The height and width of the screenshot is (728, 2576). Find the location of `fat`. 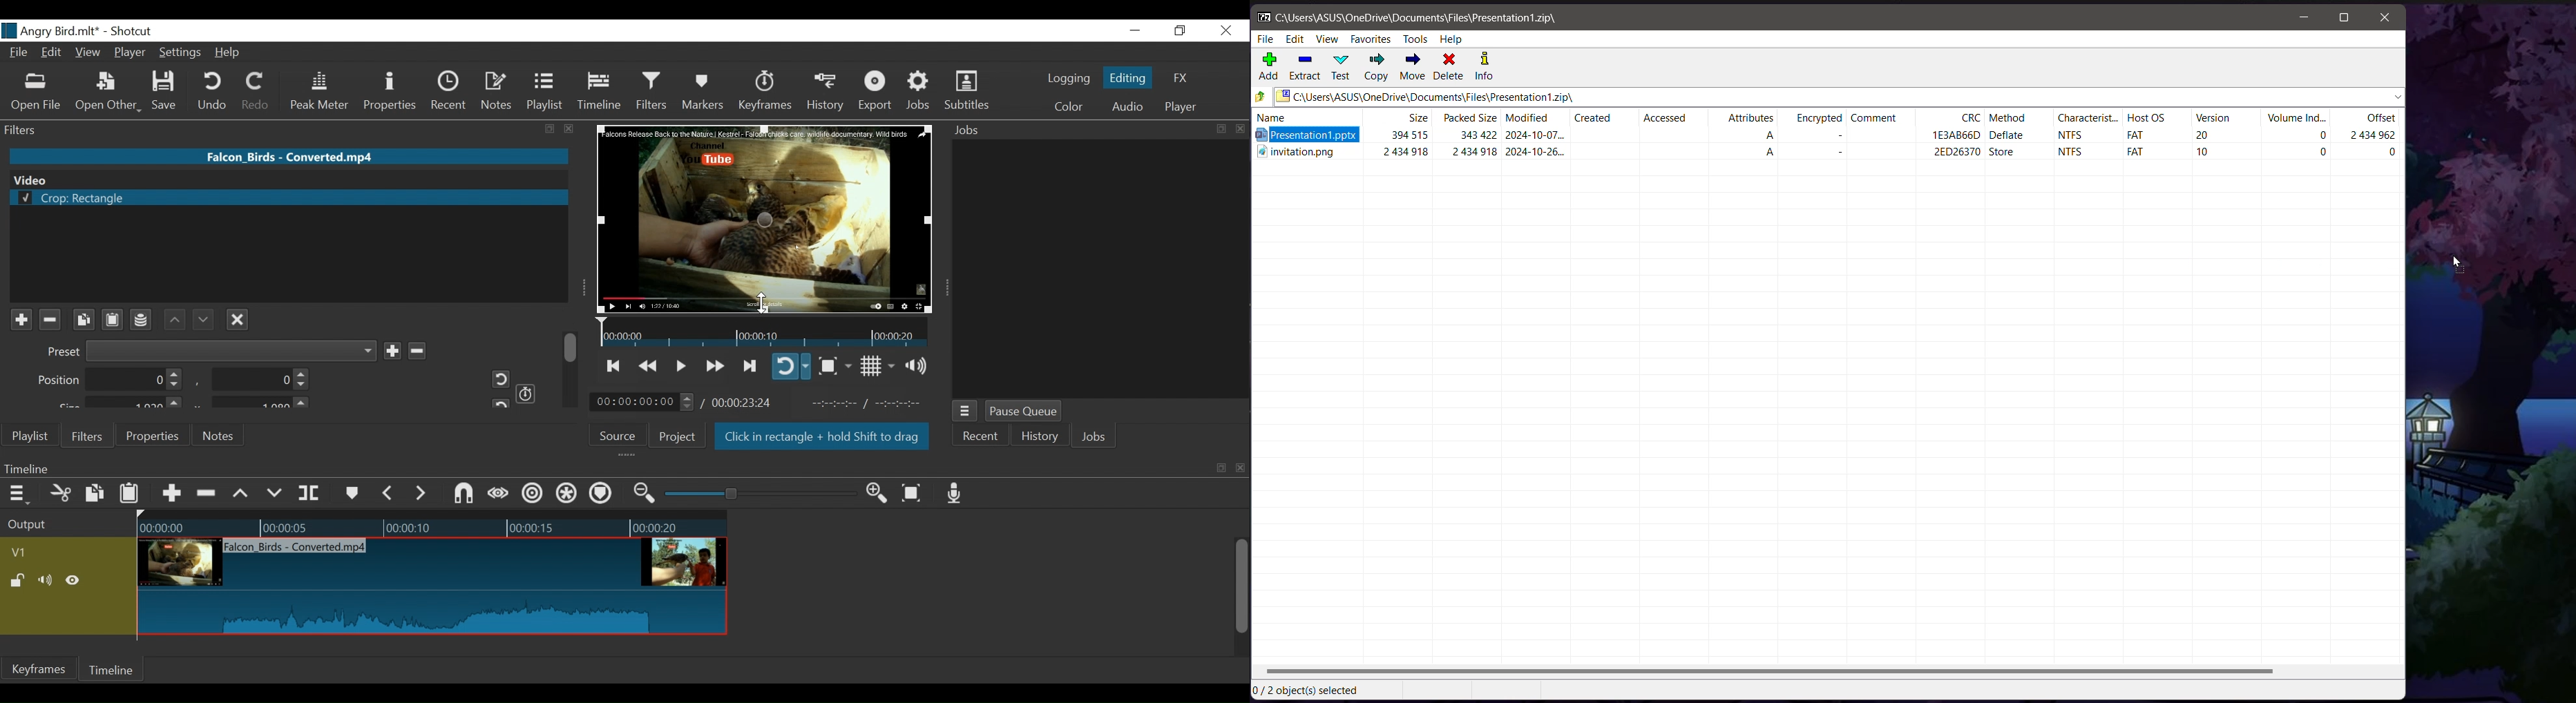

fat is located at coordinates (2135, 134).